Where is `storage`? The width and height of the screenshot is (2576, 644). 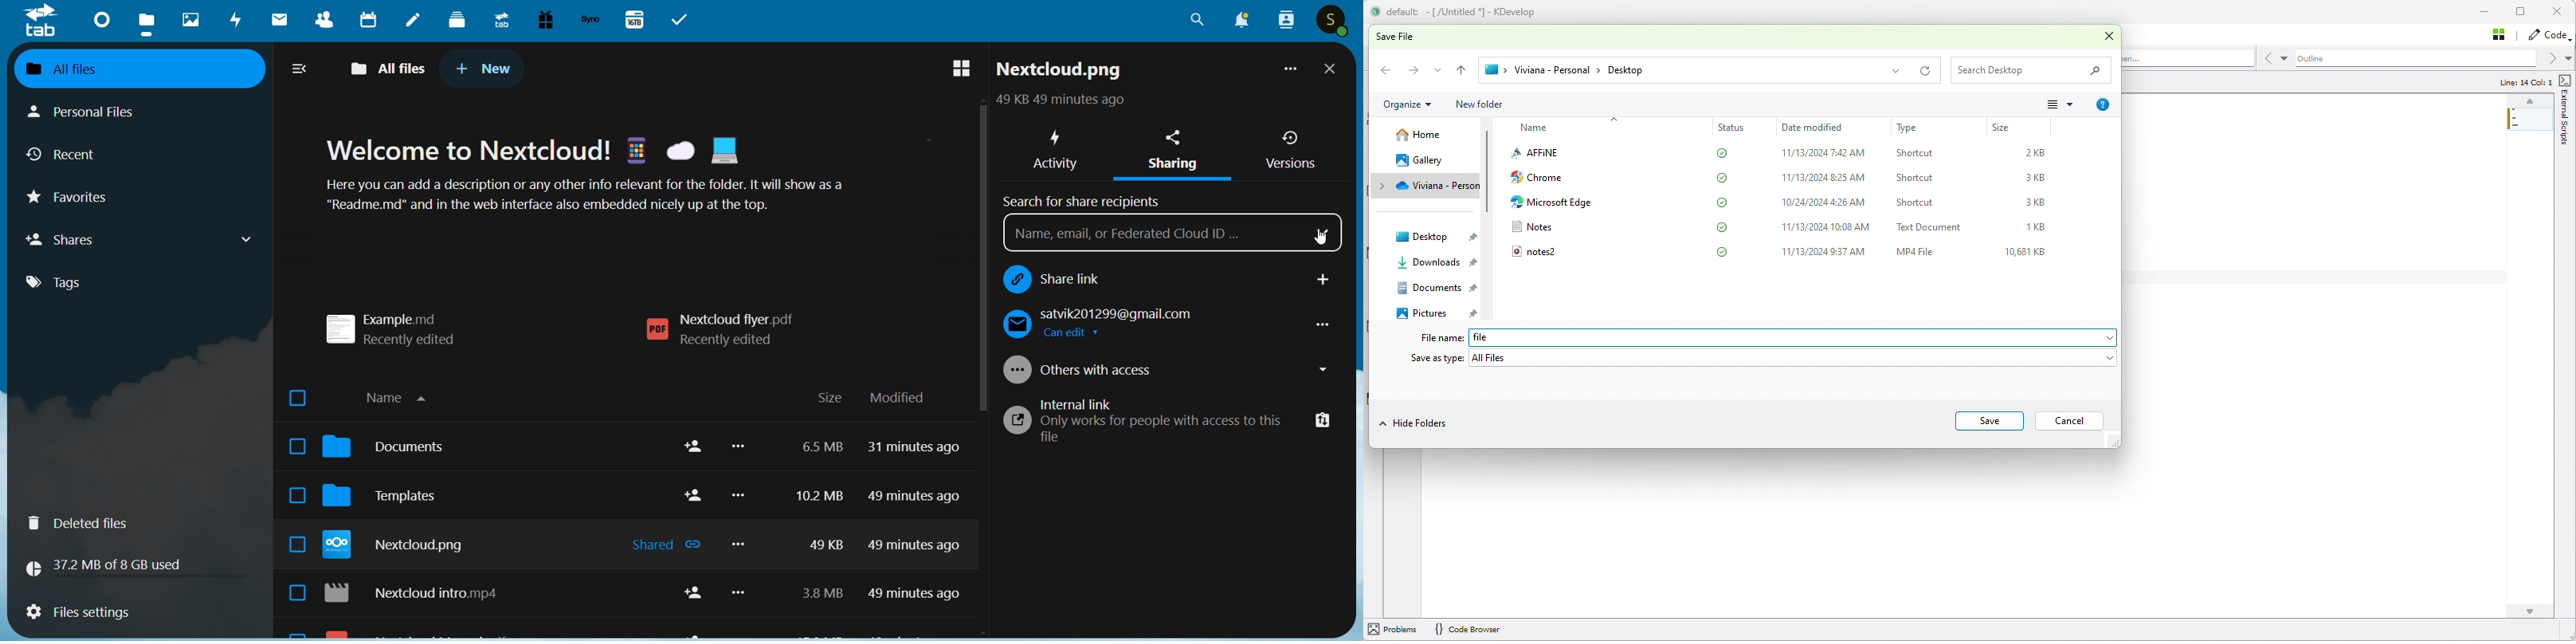
storage is located at coordinates (110, 565).